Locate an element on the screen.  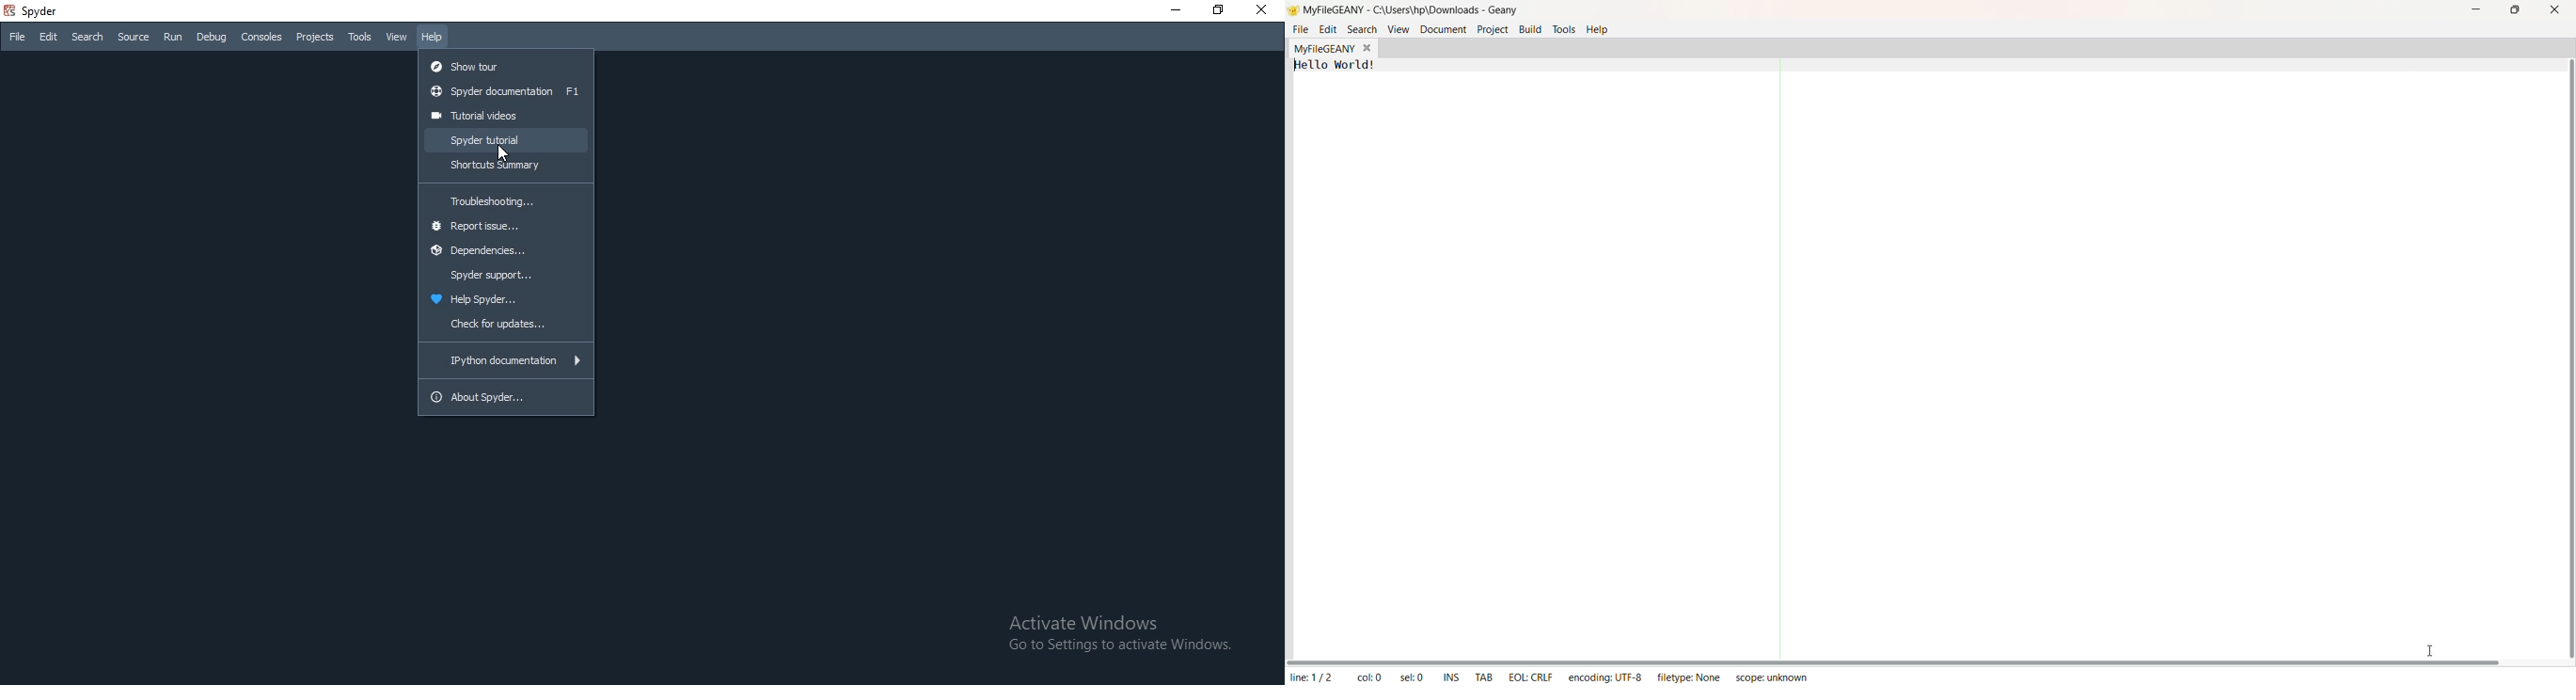
File  is located at coordinates (15, 37).